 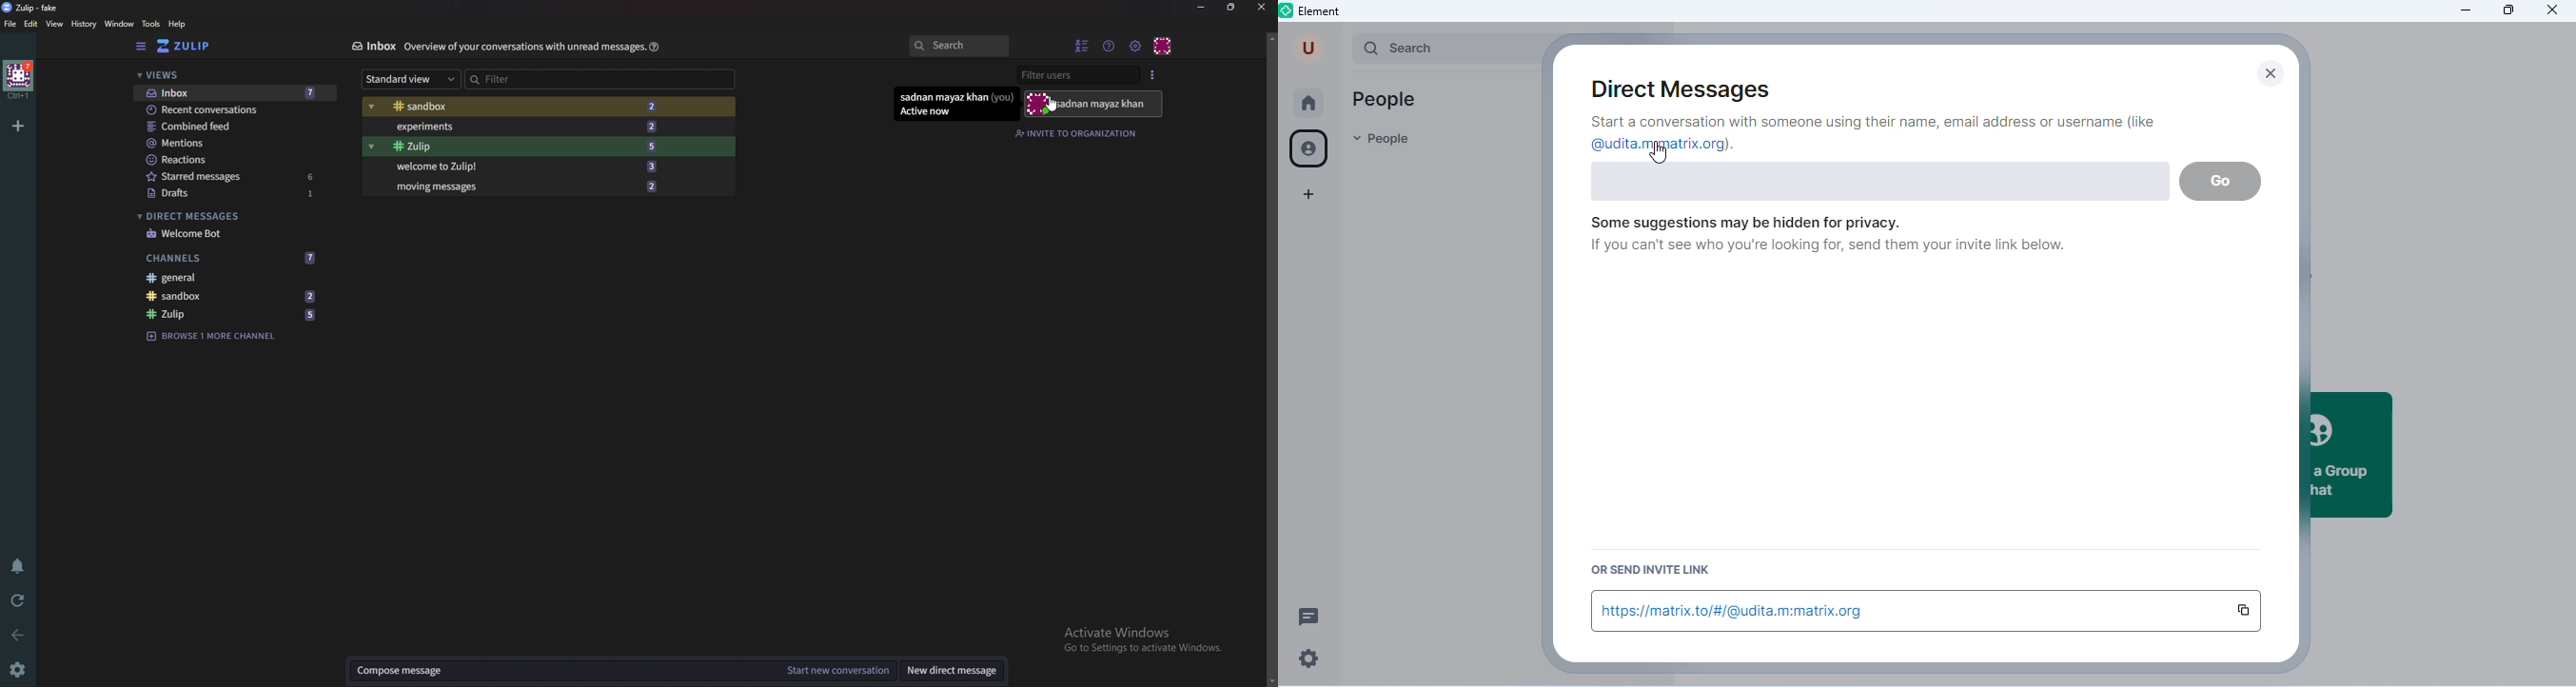 What do you see at coordinates (1077, 77) in the screenshot?
I see `Filter users` at bounding box center [1077, 77].